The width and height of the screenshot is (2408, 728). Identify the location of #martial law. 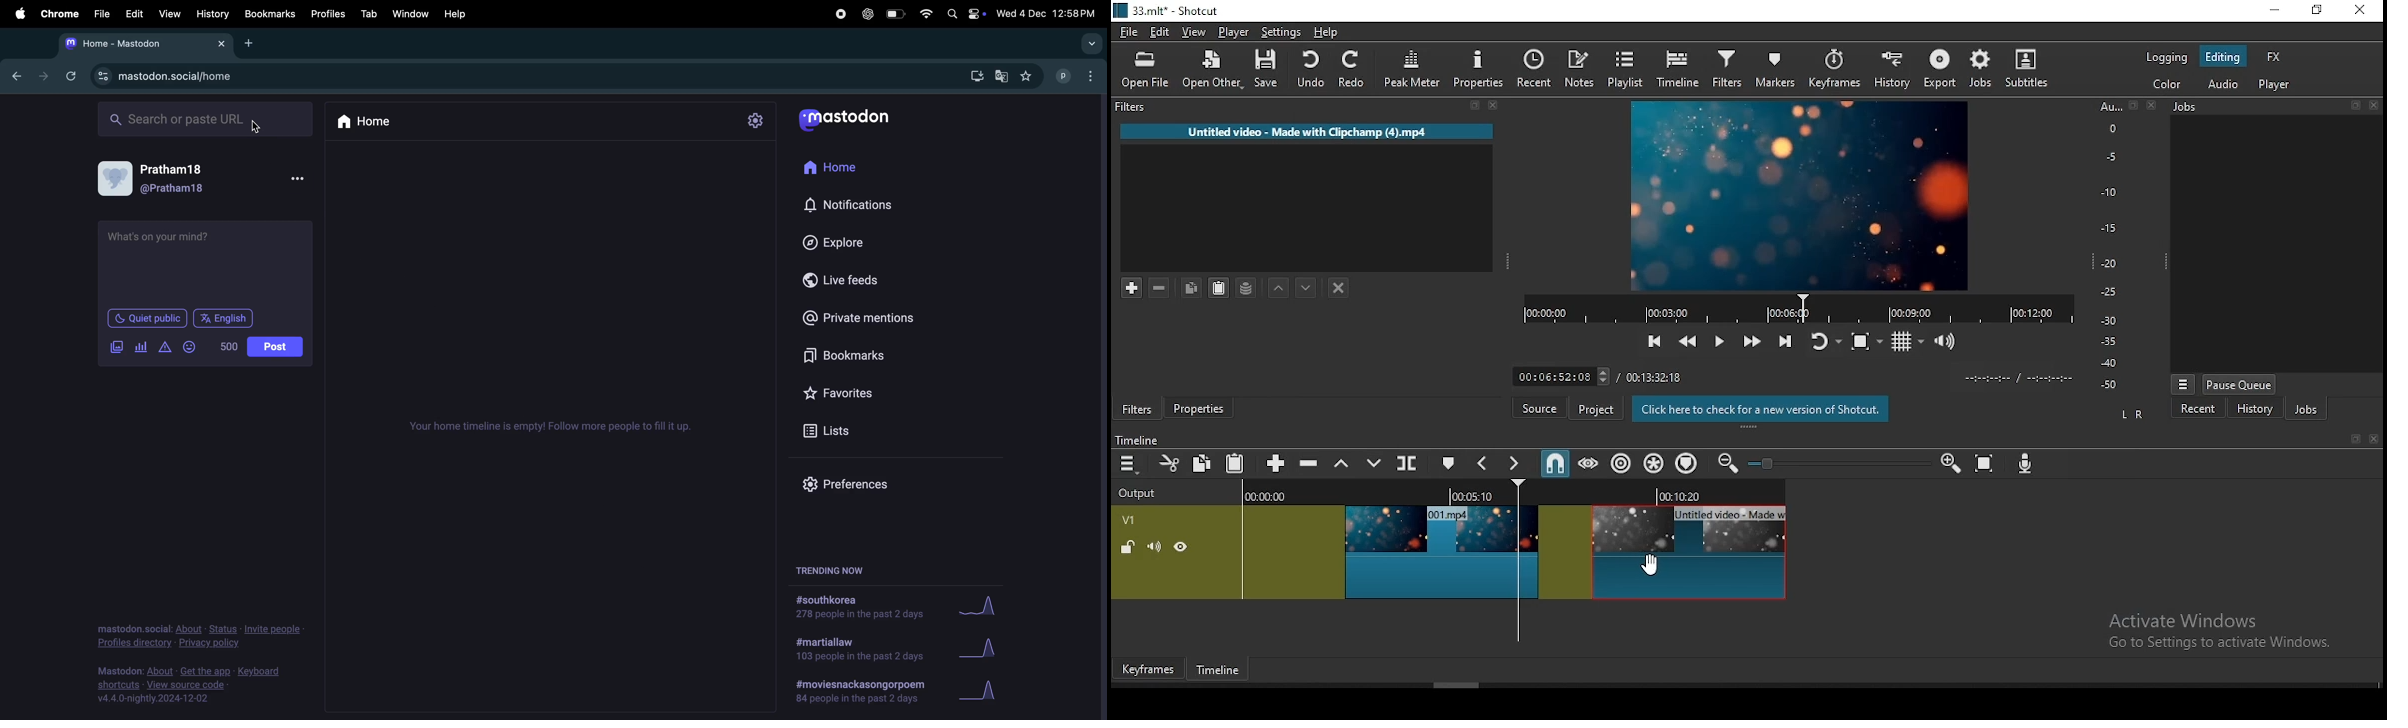
(859, 651).